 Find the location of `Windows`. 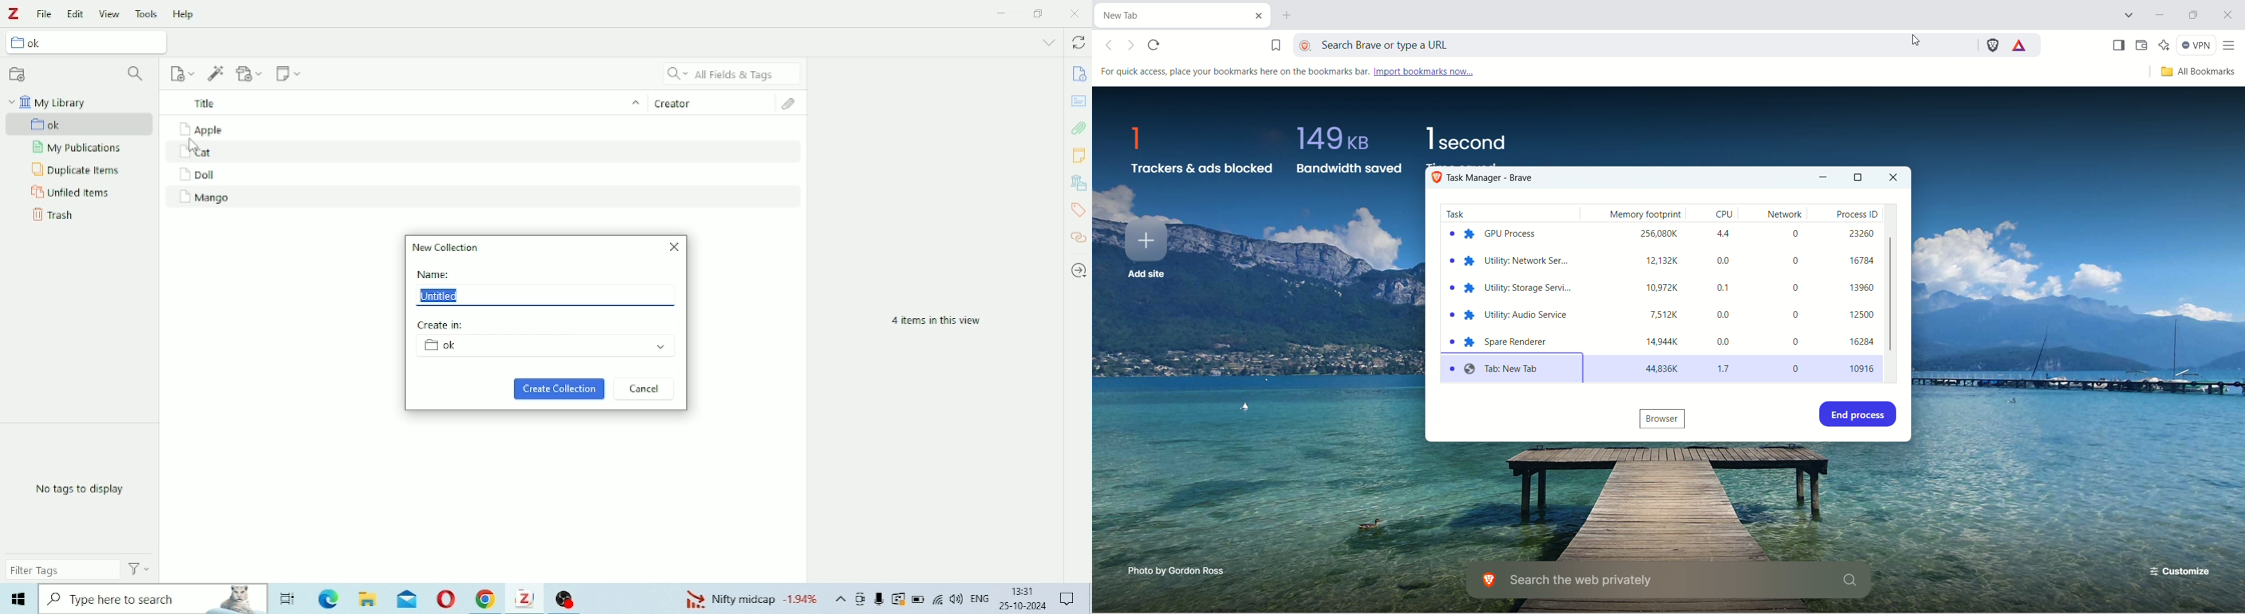

Windows is located at coordinates (18, 599).